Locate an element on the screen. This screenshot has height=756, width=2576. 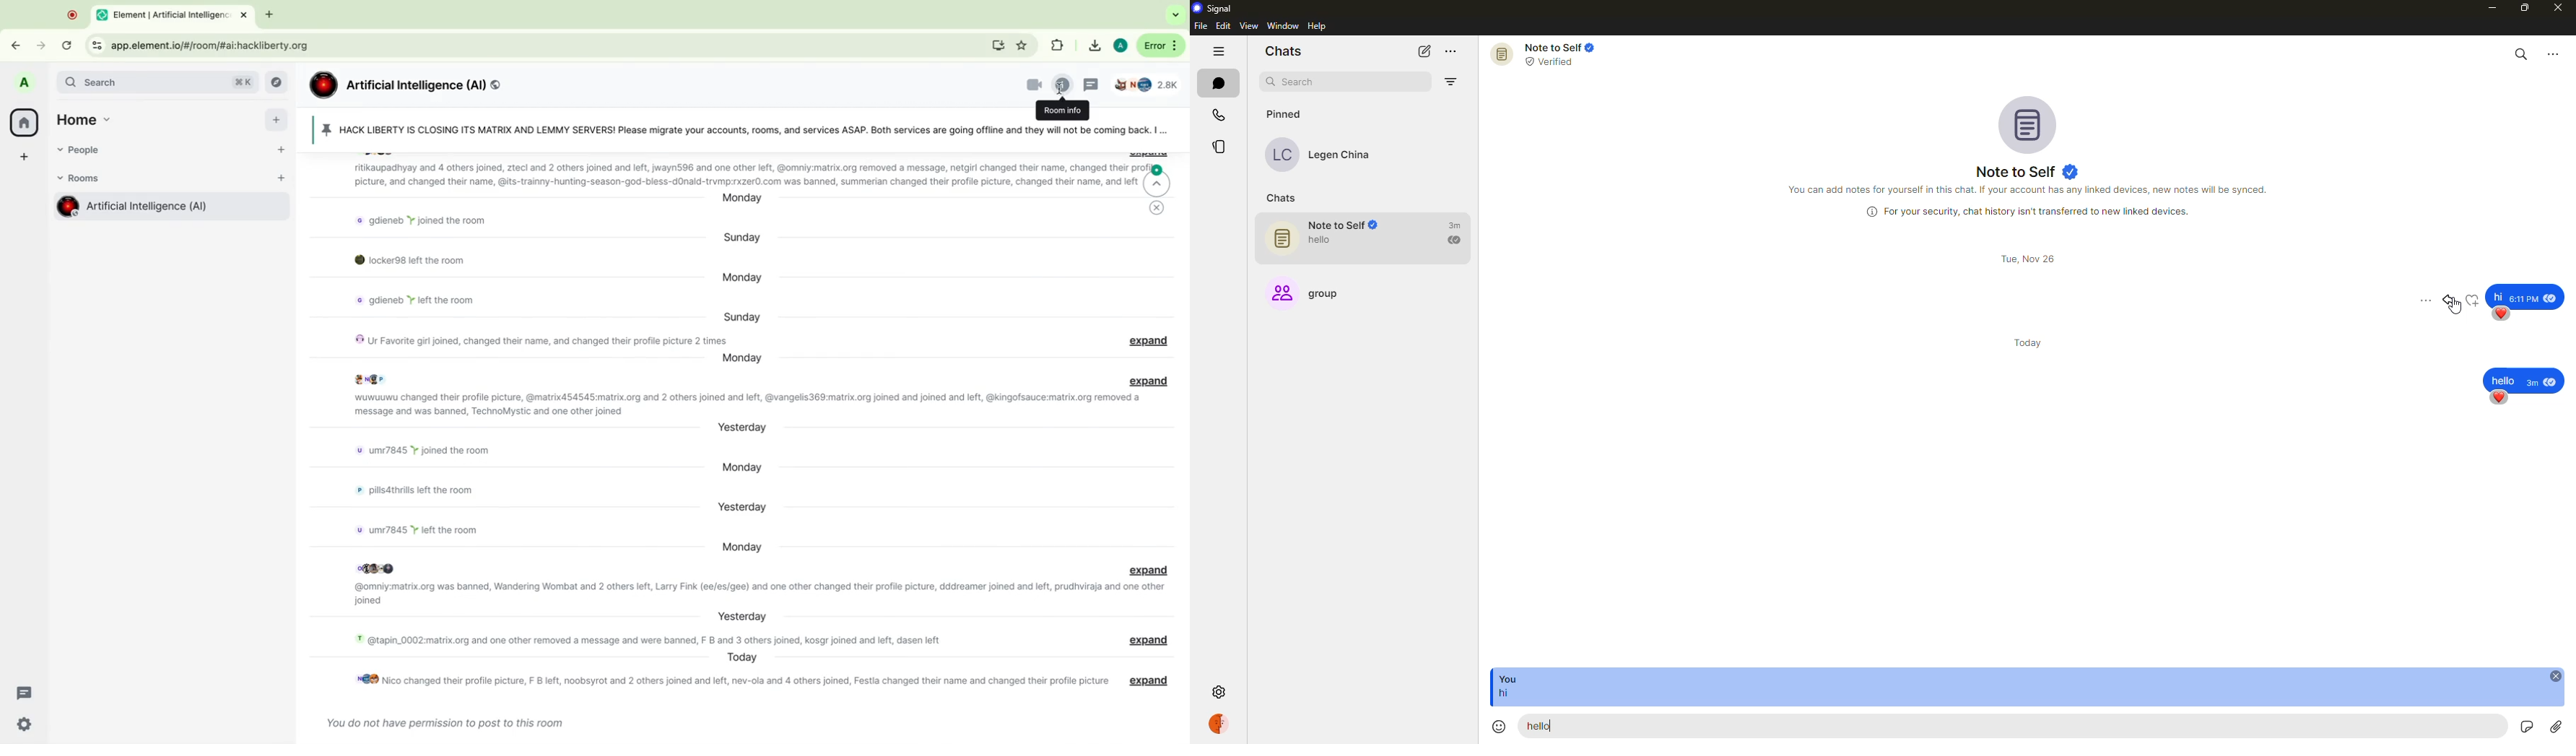
view is located at coordinates (1247, 26).